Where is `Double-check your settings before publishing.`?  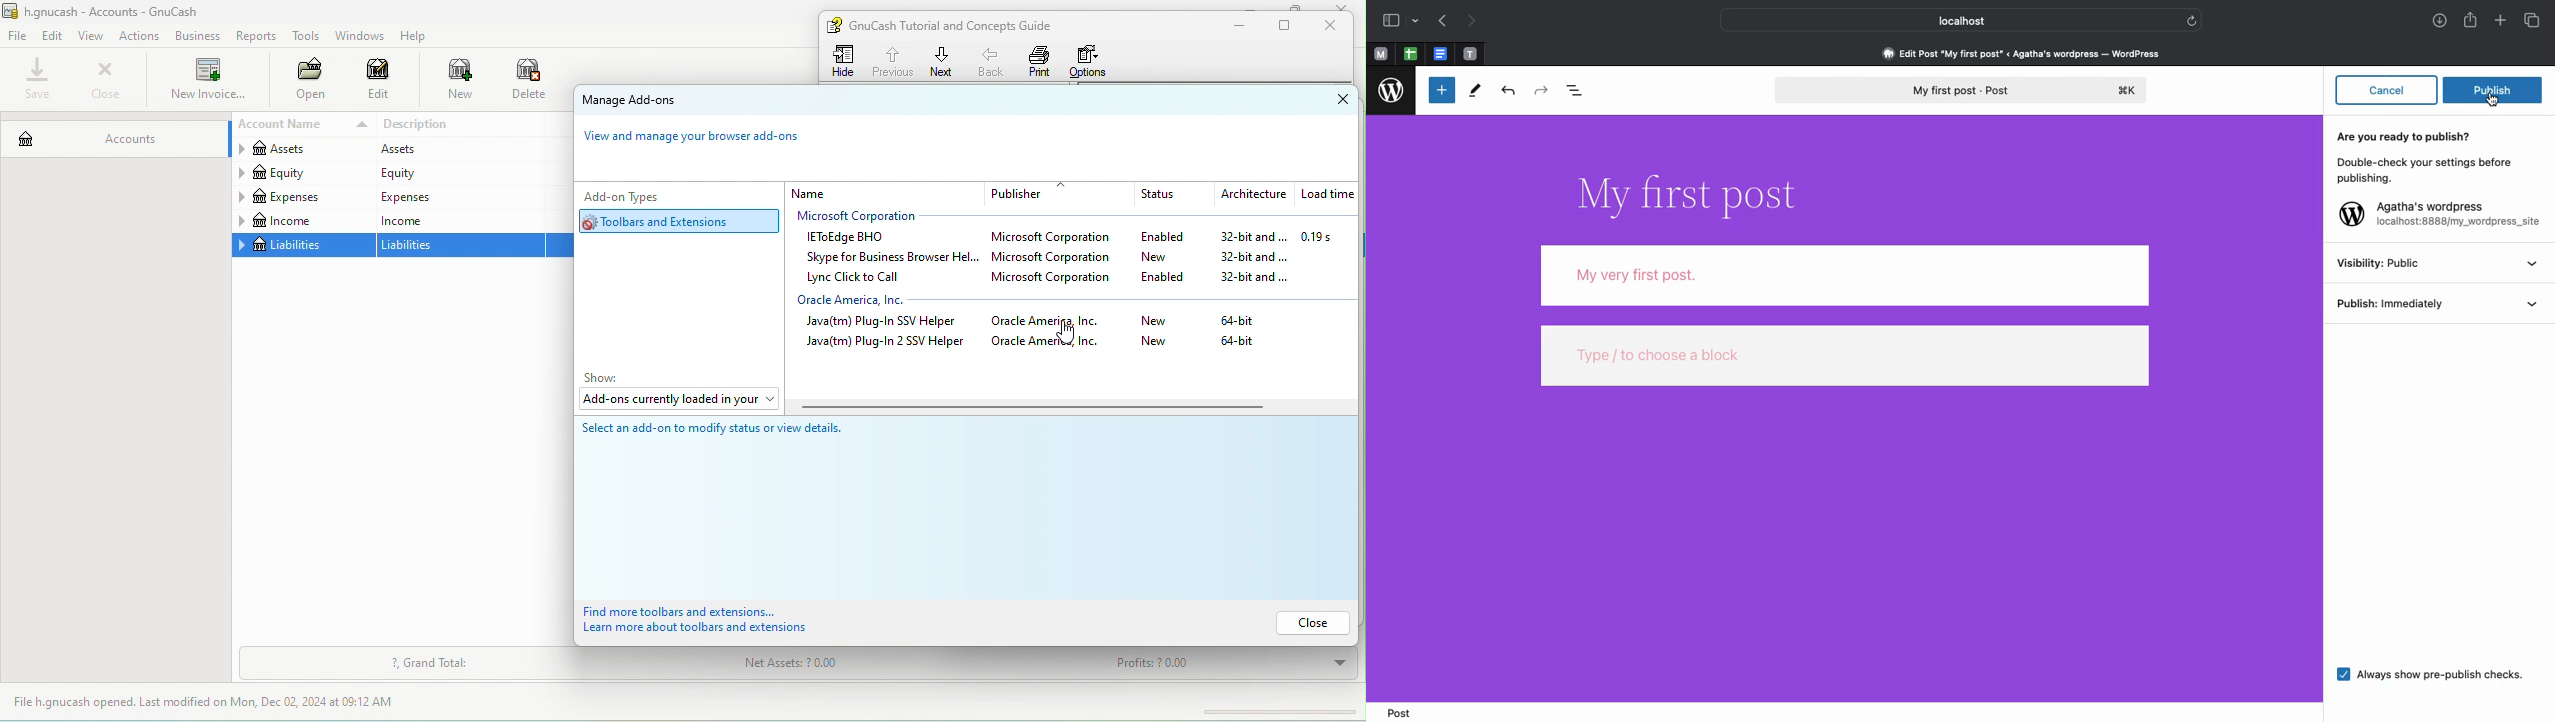 Double-check your settings before publishing. is located at coordinates (2425, 169).